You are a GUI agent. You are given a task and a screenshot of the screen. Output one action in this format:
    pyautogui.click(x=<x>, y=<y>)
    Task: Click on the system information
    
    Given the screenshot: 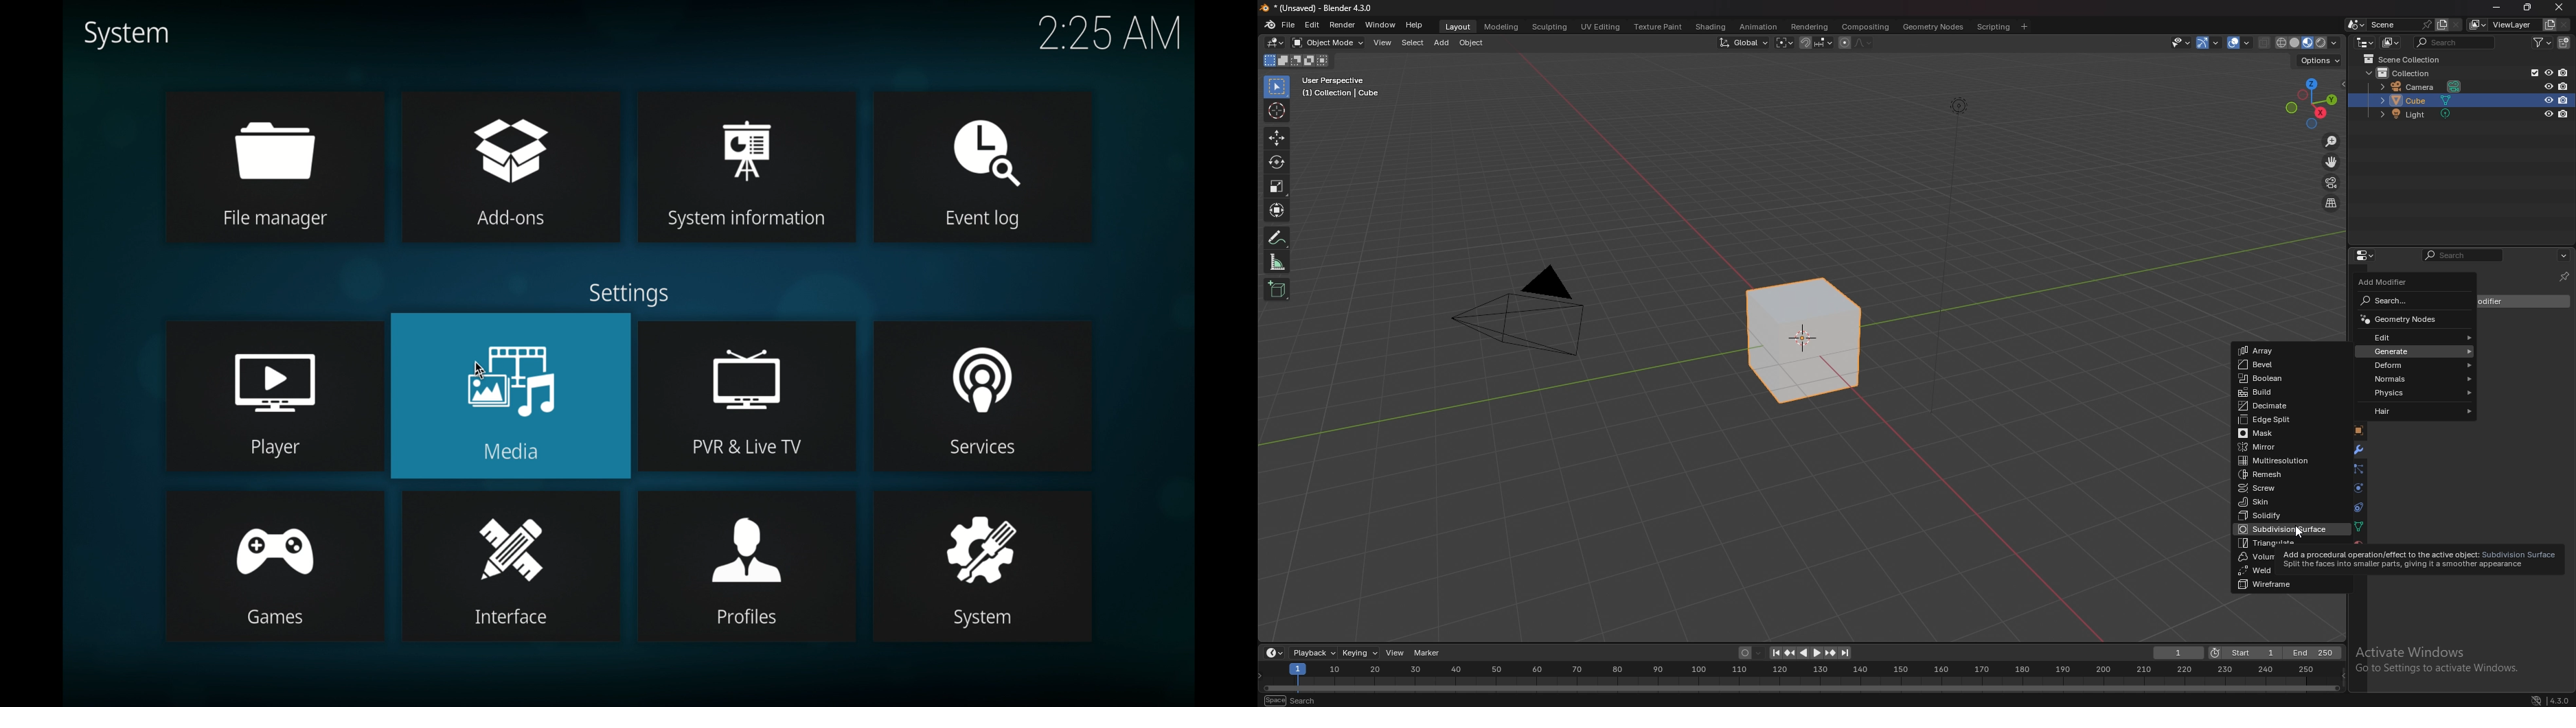 What is the action you would take?
    pyautogui.click(x=746, y=141)
    